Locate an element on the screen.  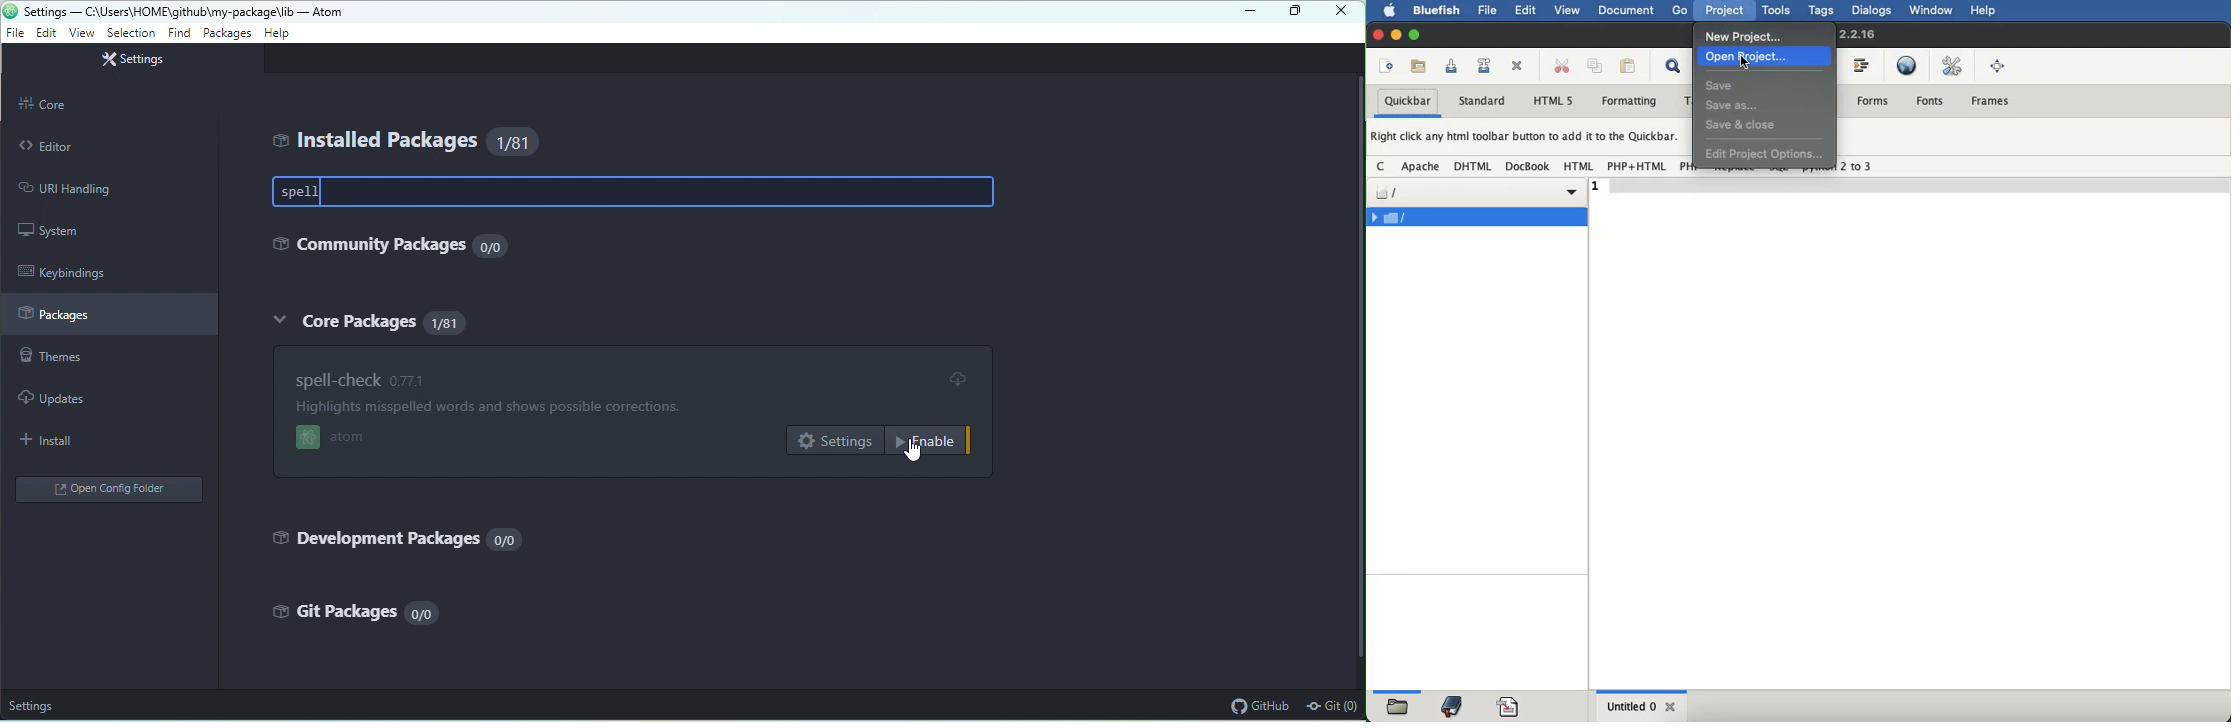
update is located at coordinates (959, 378).